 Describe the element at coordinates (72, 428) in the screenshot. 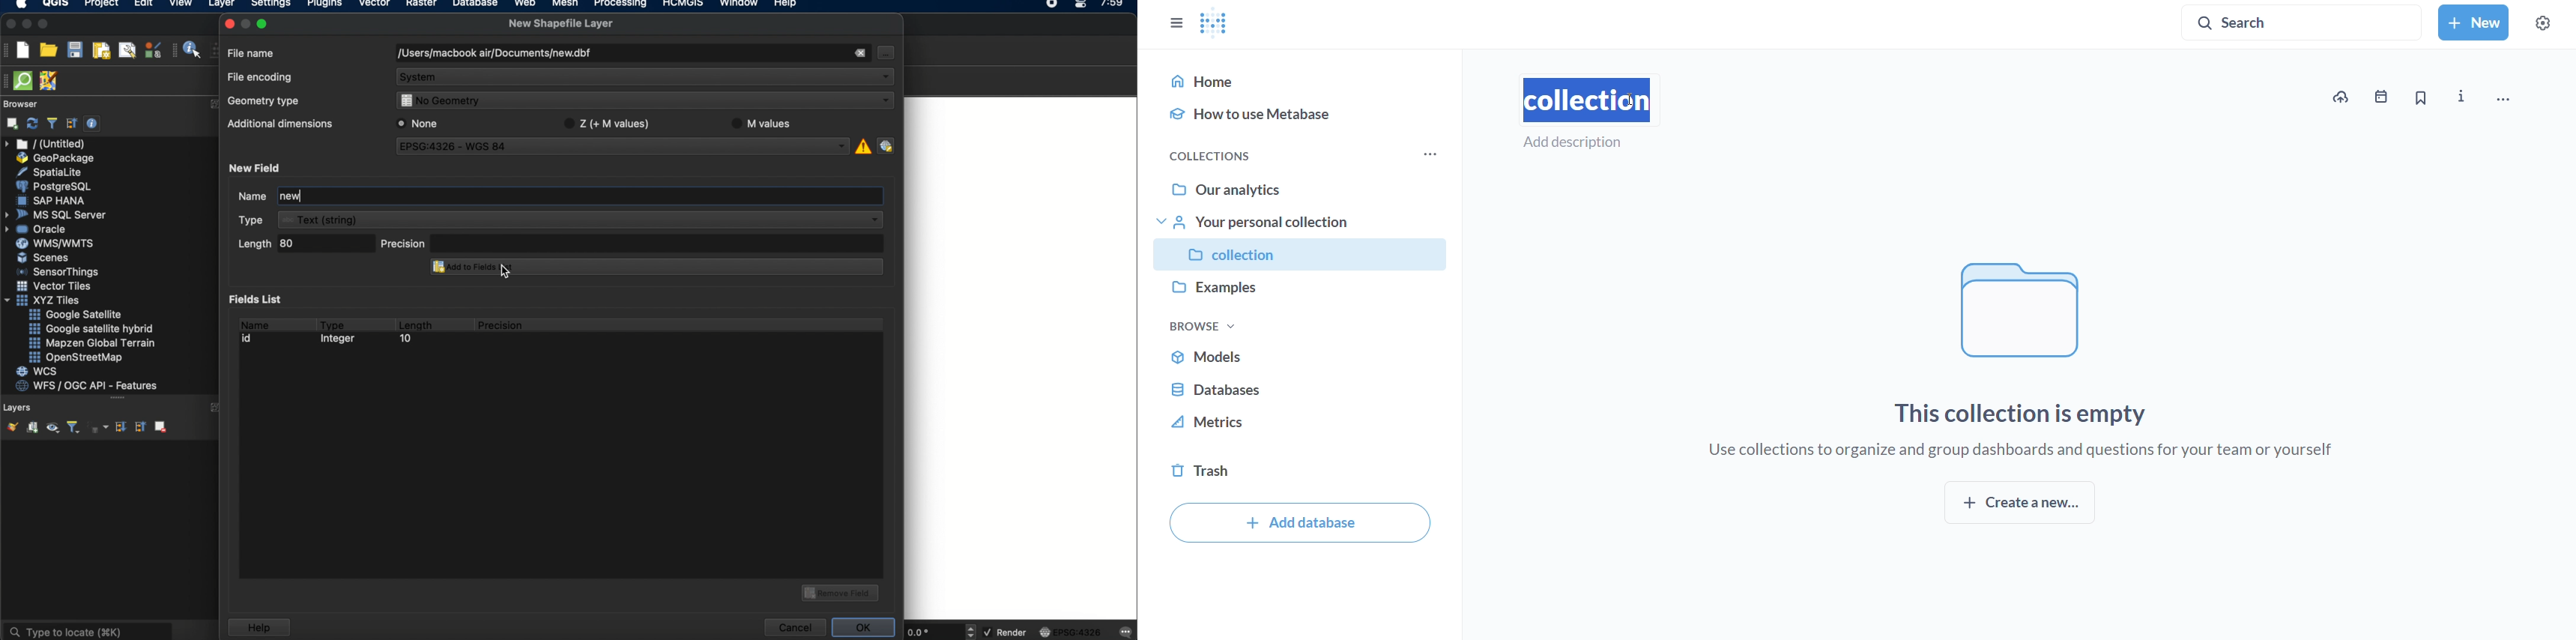

I see `filter legend` at that location.